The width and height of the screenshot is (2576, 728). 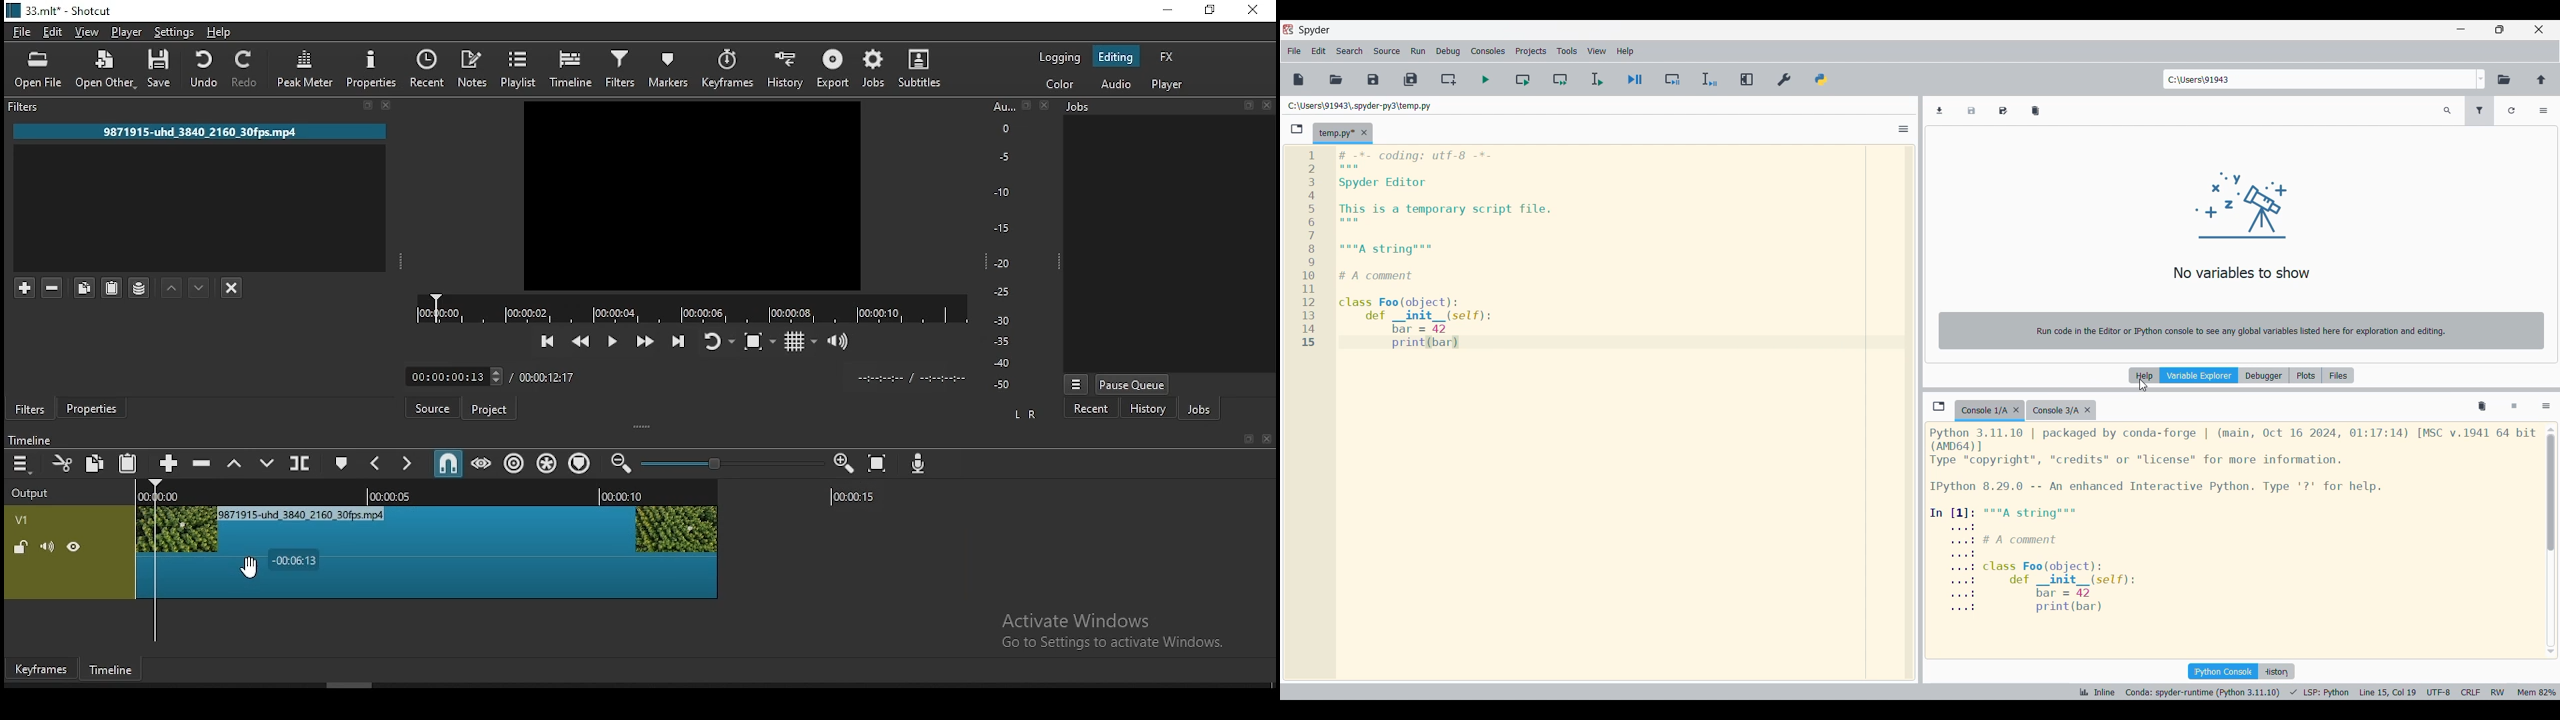 I want to click on Viewmore, so click(x=1078, y=384).